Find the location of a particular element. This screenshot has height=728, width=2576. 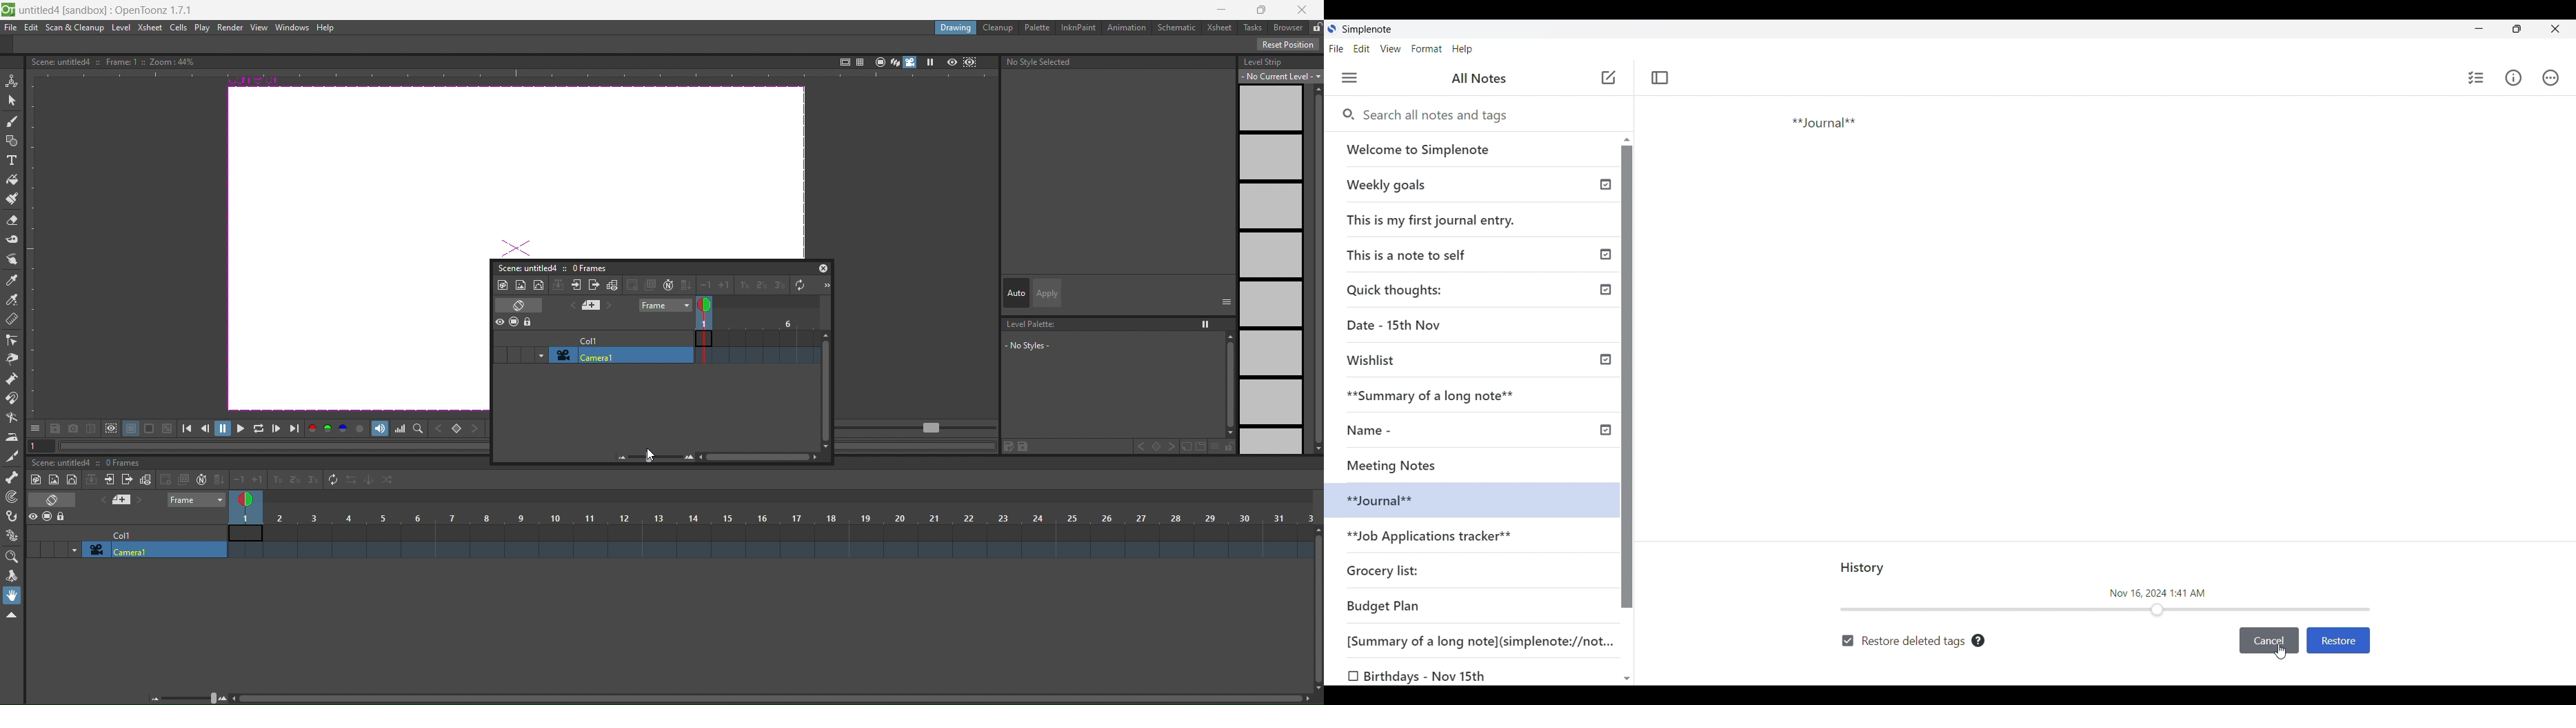

xsheet is located at coordinates (1222, 28).